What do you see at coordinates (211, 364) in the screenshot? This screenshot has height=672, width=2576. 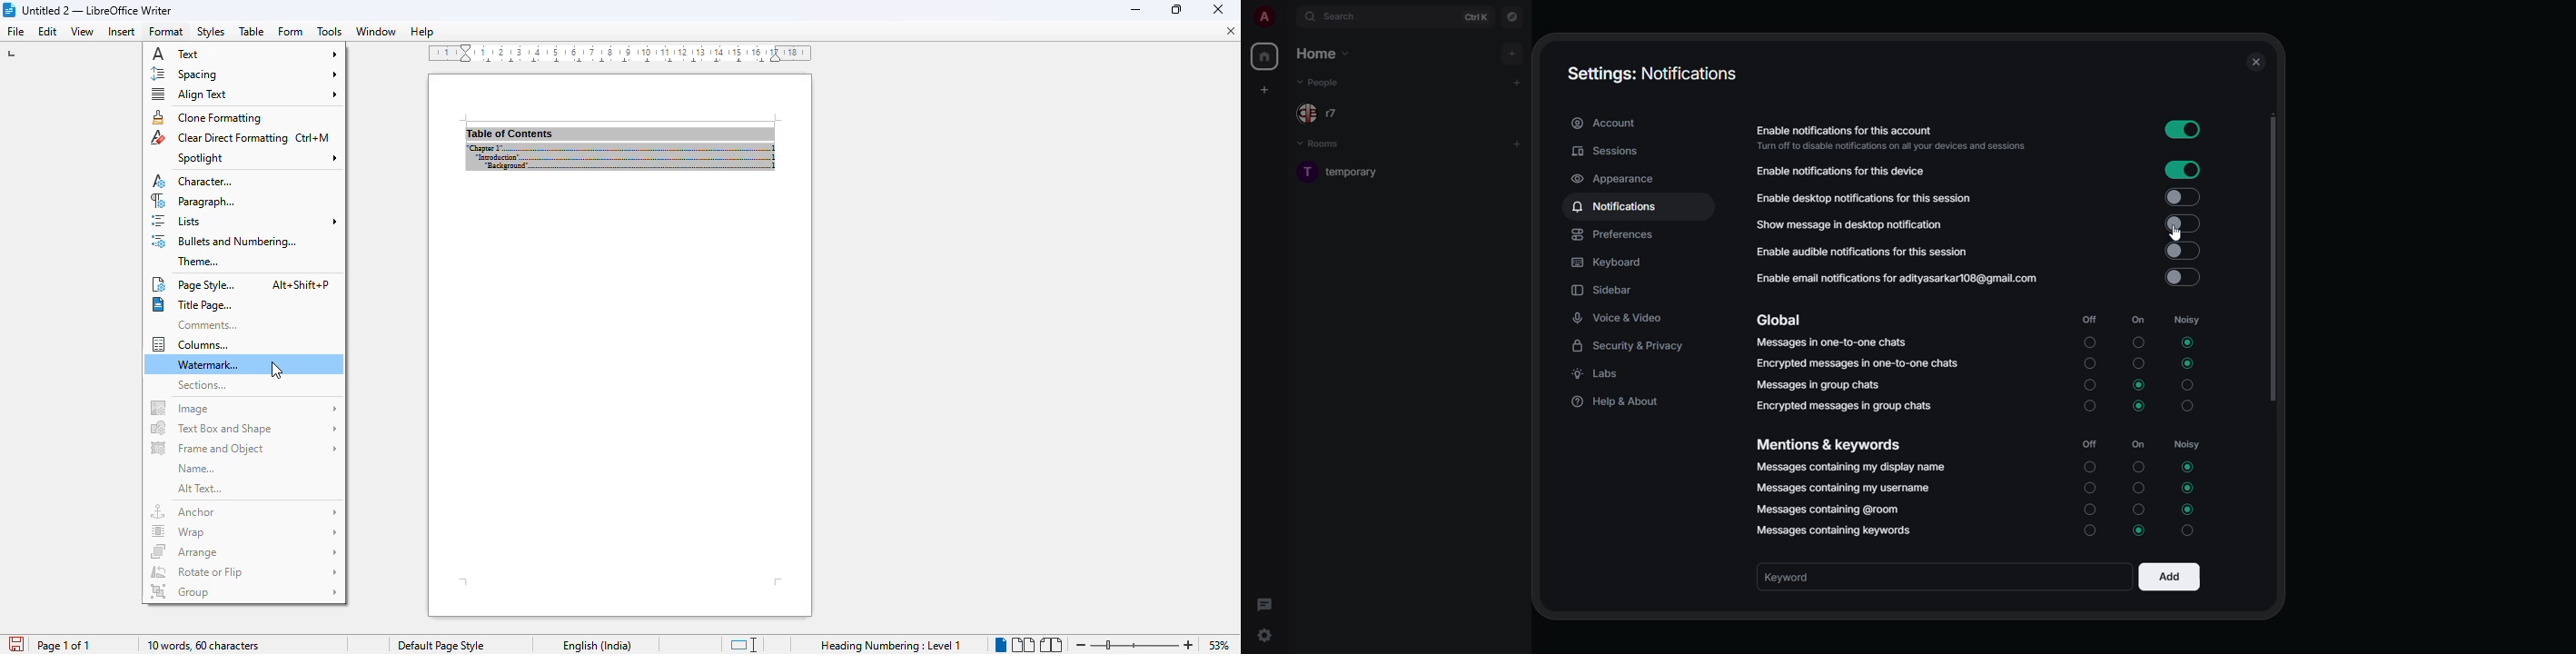 I see `watermark` at bounding box center [211, 364].